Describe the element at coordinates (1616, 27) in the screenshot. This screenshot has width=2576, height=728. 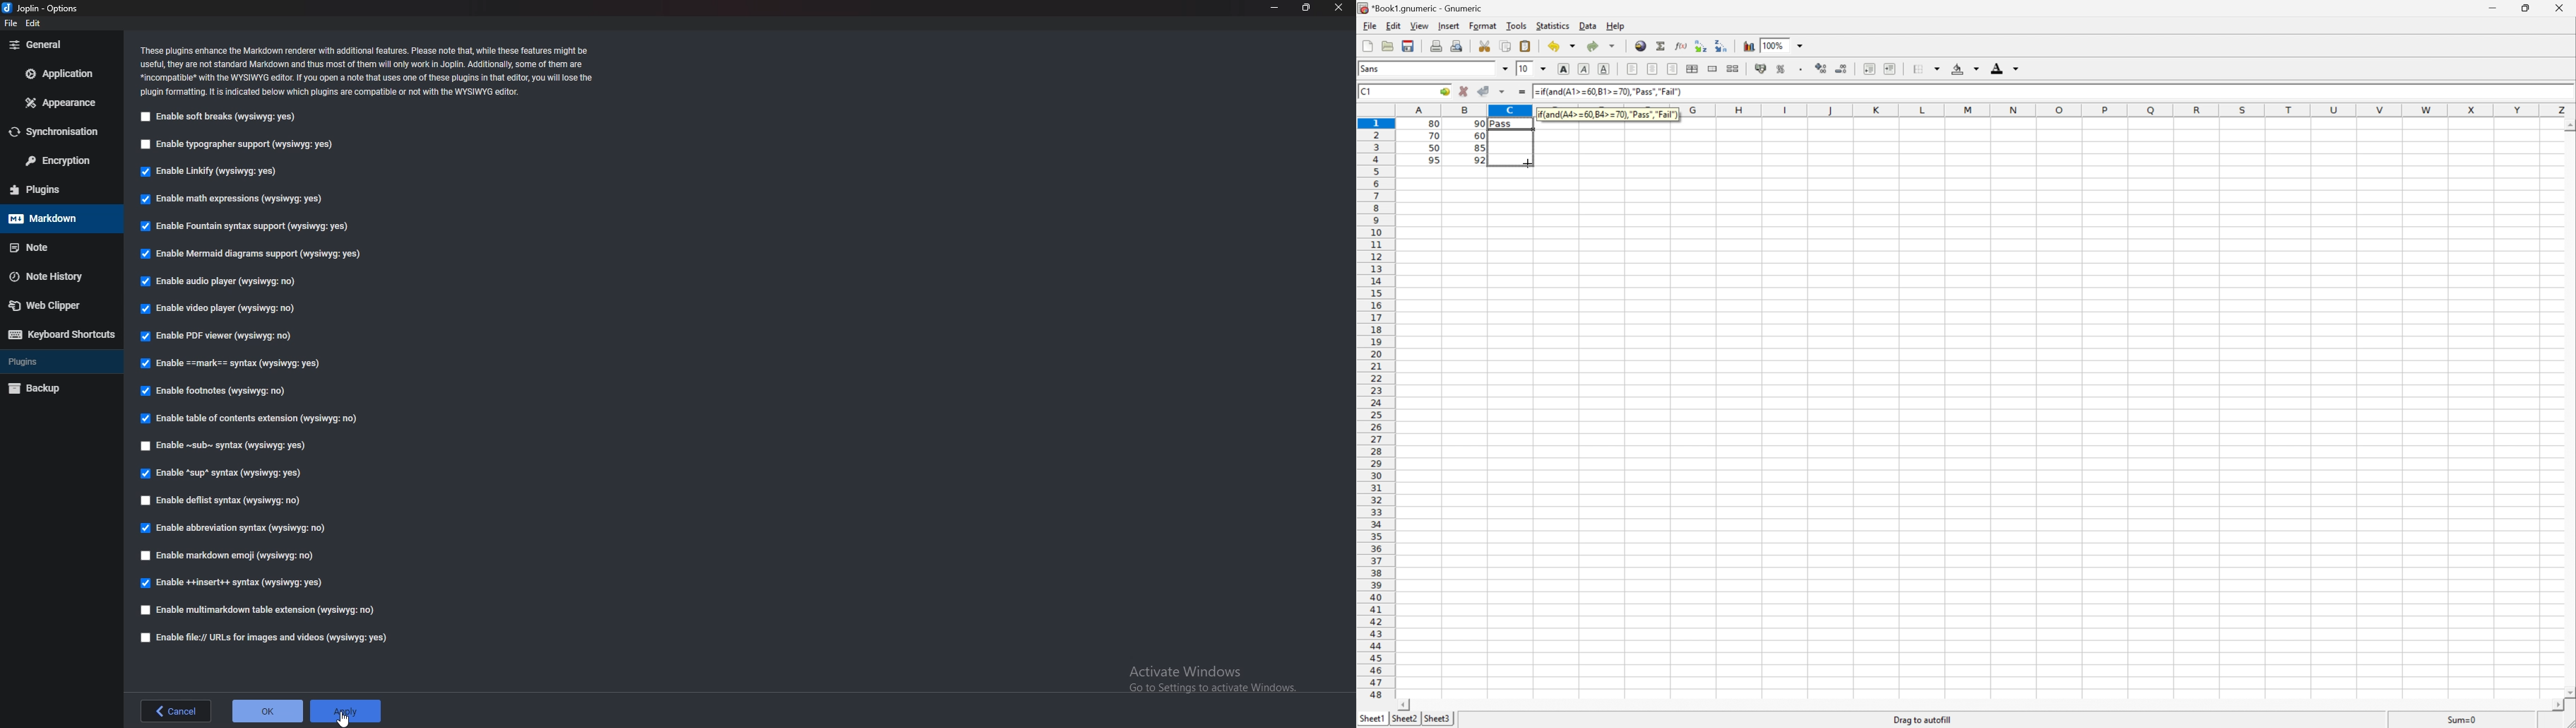
I see `Help` at that location.